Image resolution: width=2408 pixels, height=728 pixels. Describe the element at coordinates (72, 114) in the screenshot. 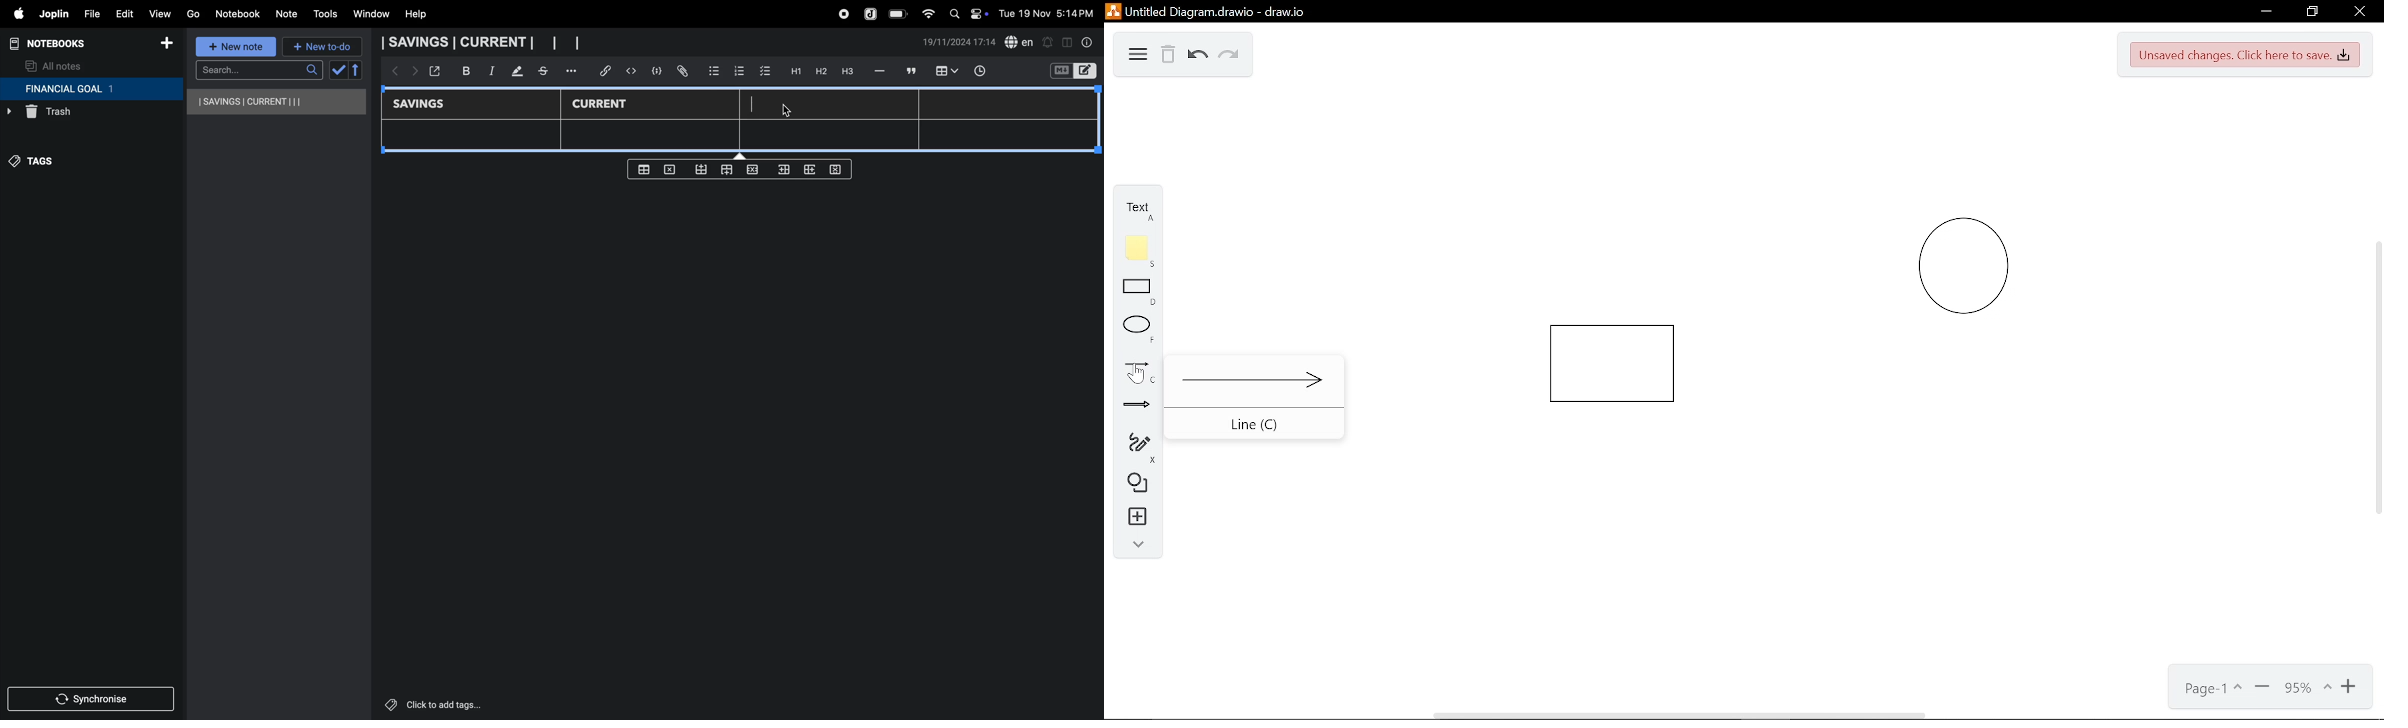

I see `trash` at that location.